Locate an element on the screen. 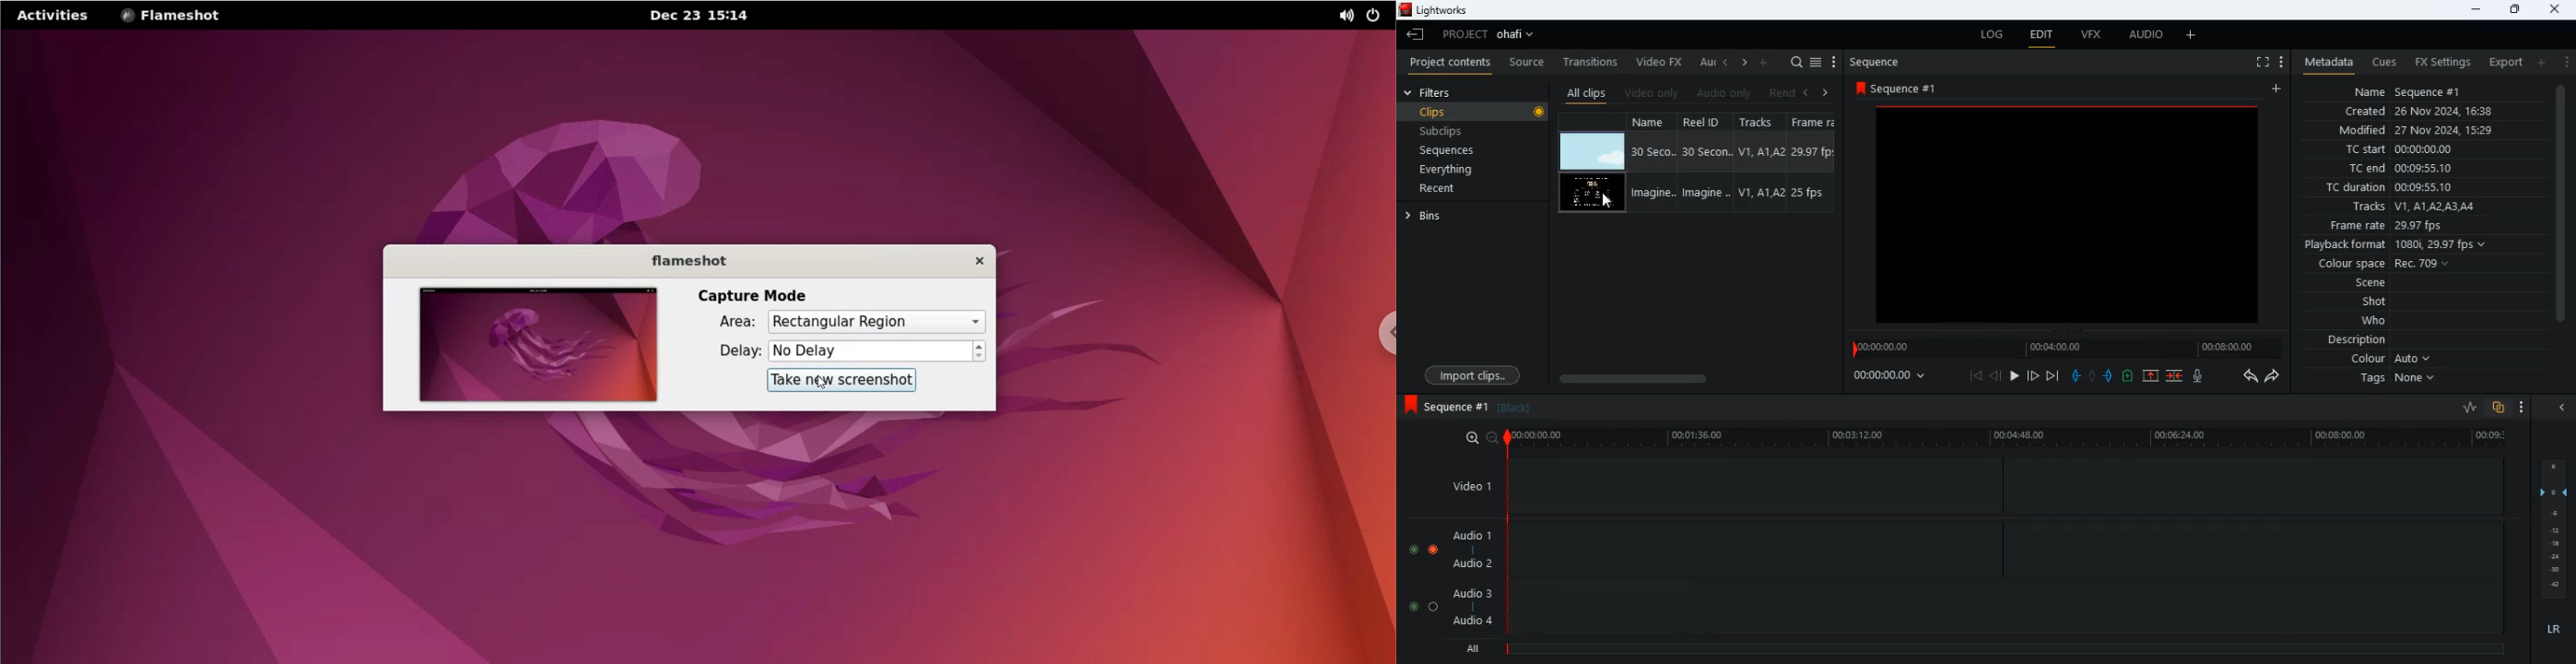 The height and width of the screenshot is (672, 2576). tc end is located at coordinates (2394, 169).